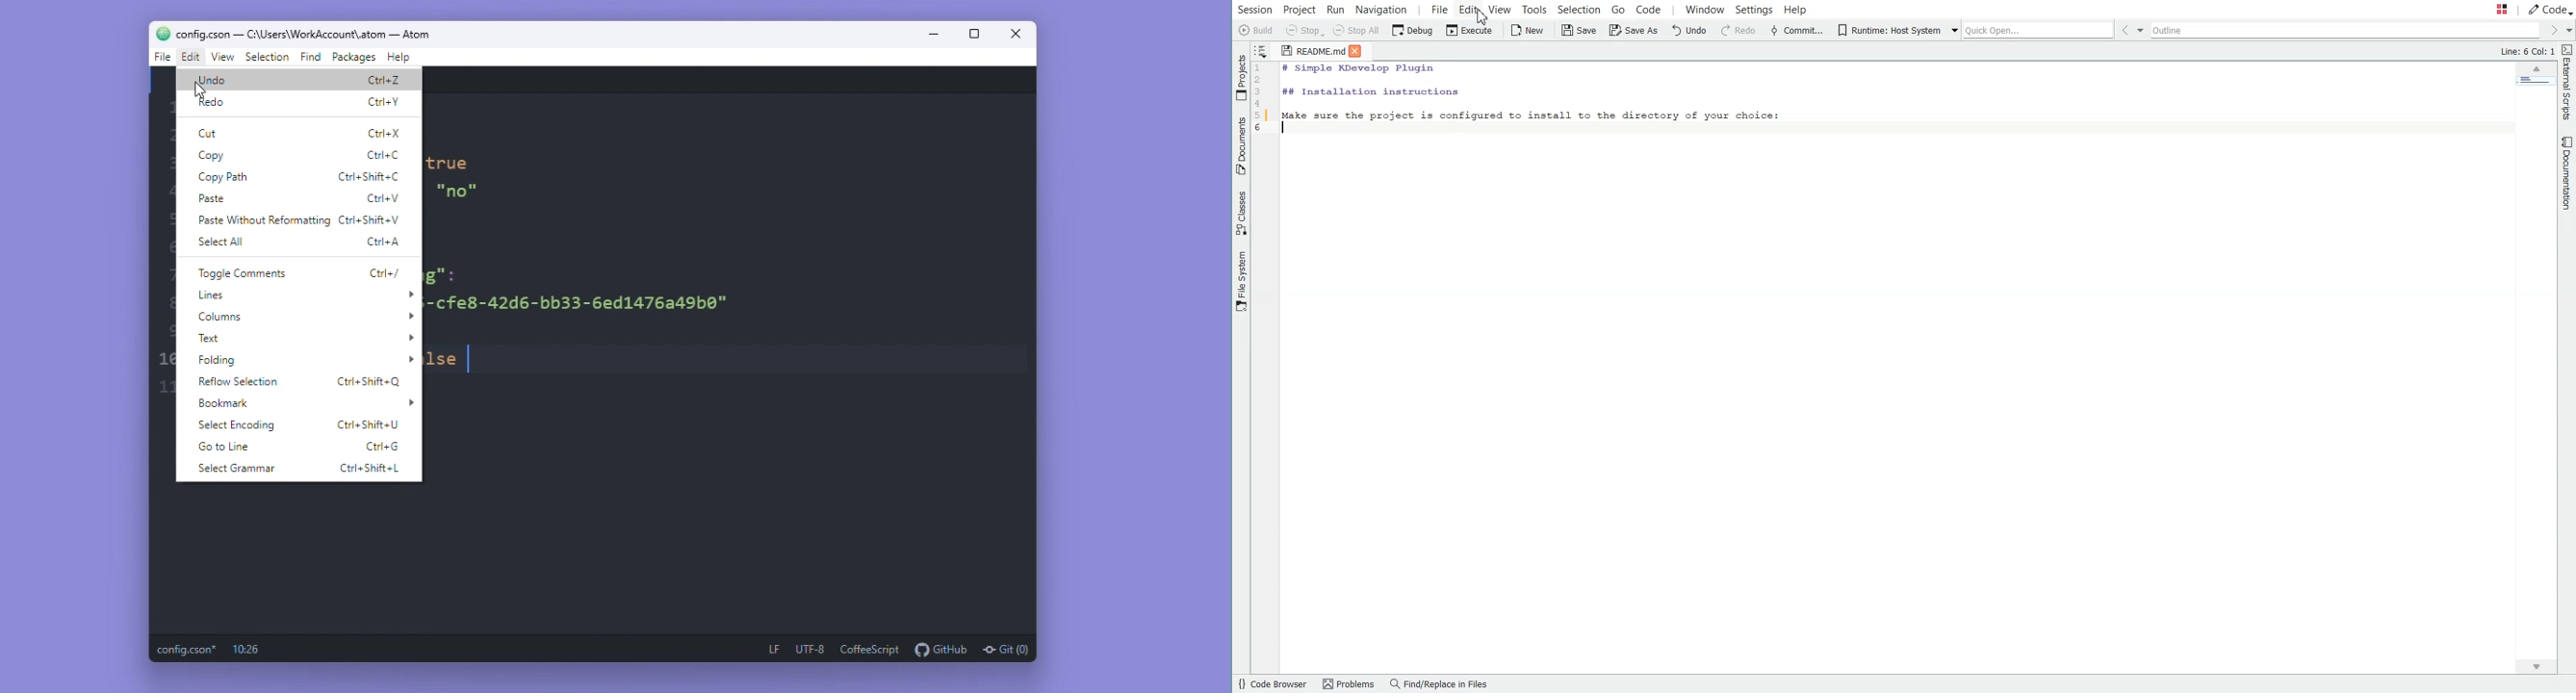 The width and height of the screenshot is (2576, 700). Describe the element at coordinates (377, 219) in the screenshot. I see `ctrl+shift+v` at that location.